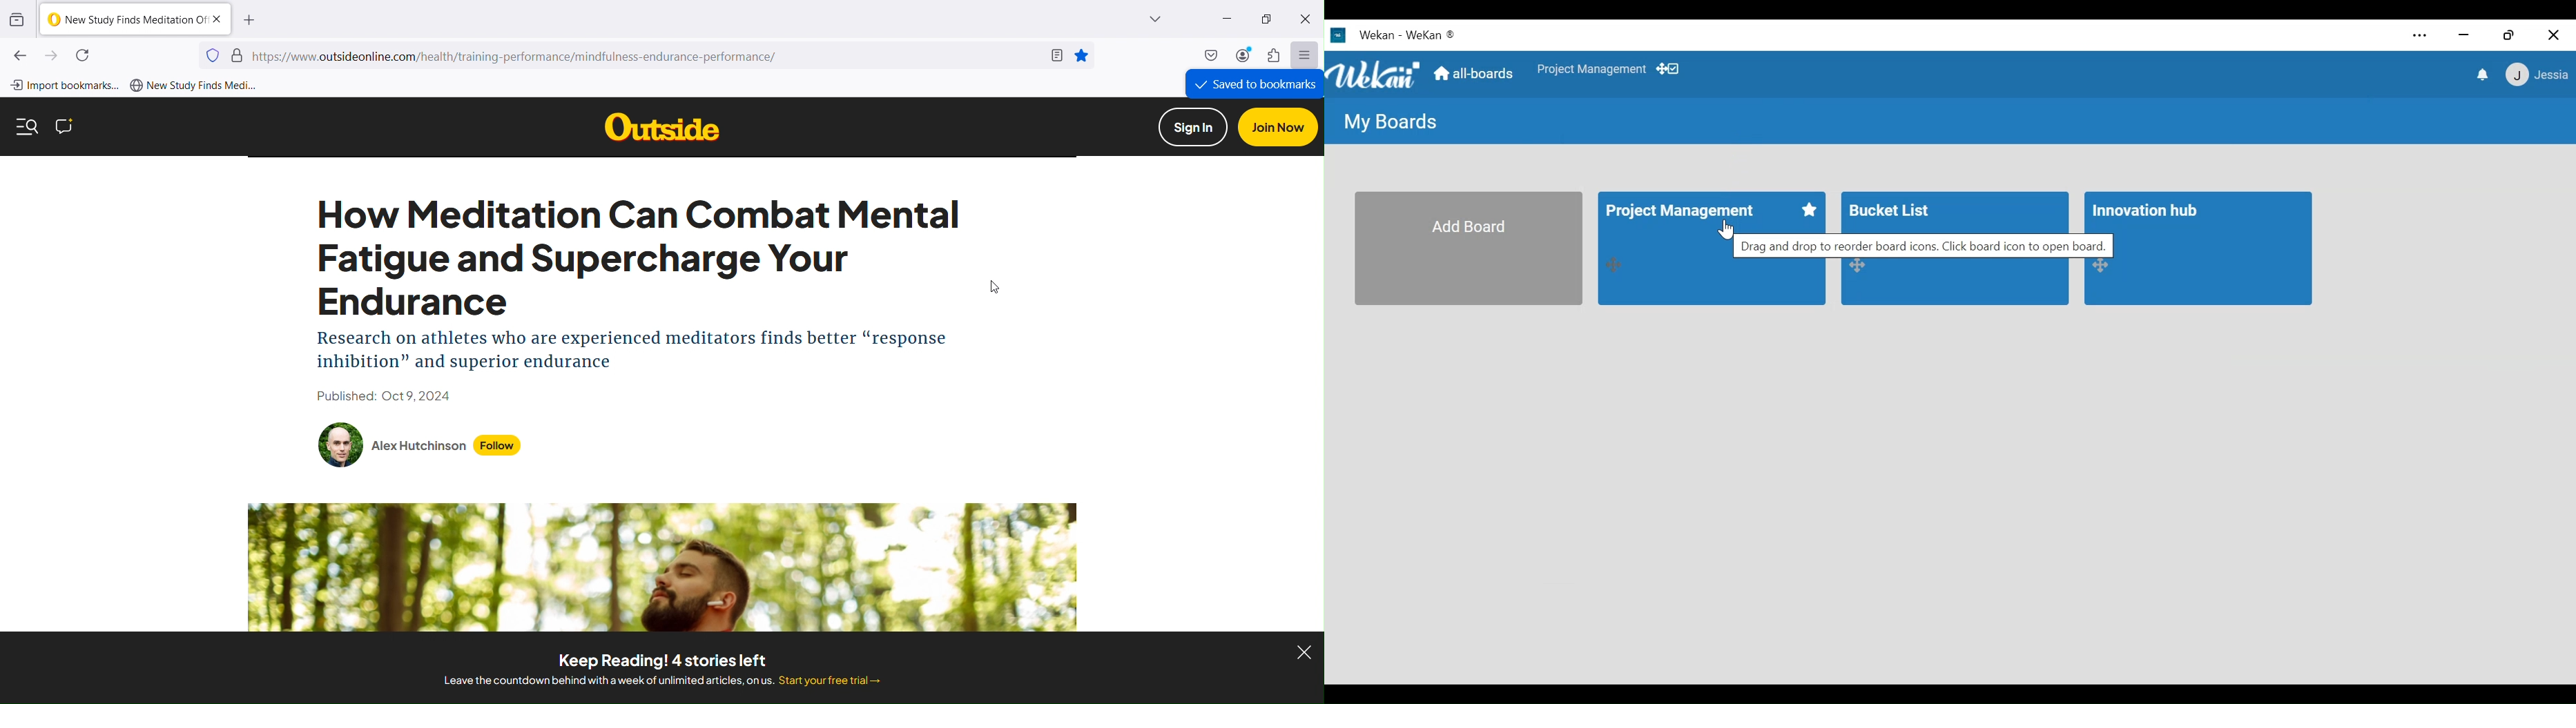 The image size is (2576, 728). Describe the element at coordinates (1267, 21) in the screenshot. I see `Restore` at that location.